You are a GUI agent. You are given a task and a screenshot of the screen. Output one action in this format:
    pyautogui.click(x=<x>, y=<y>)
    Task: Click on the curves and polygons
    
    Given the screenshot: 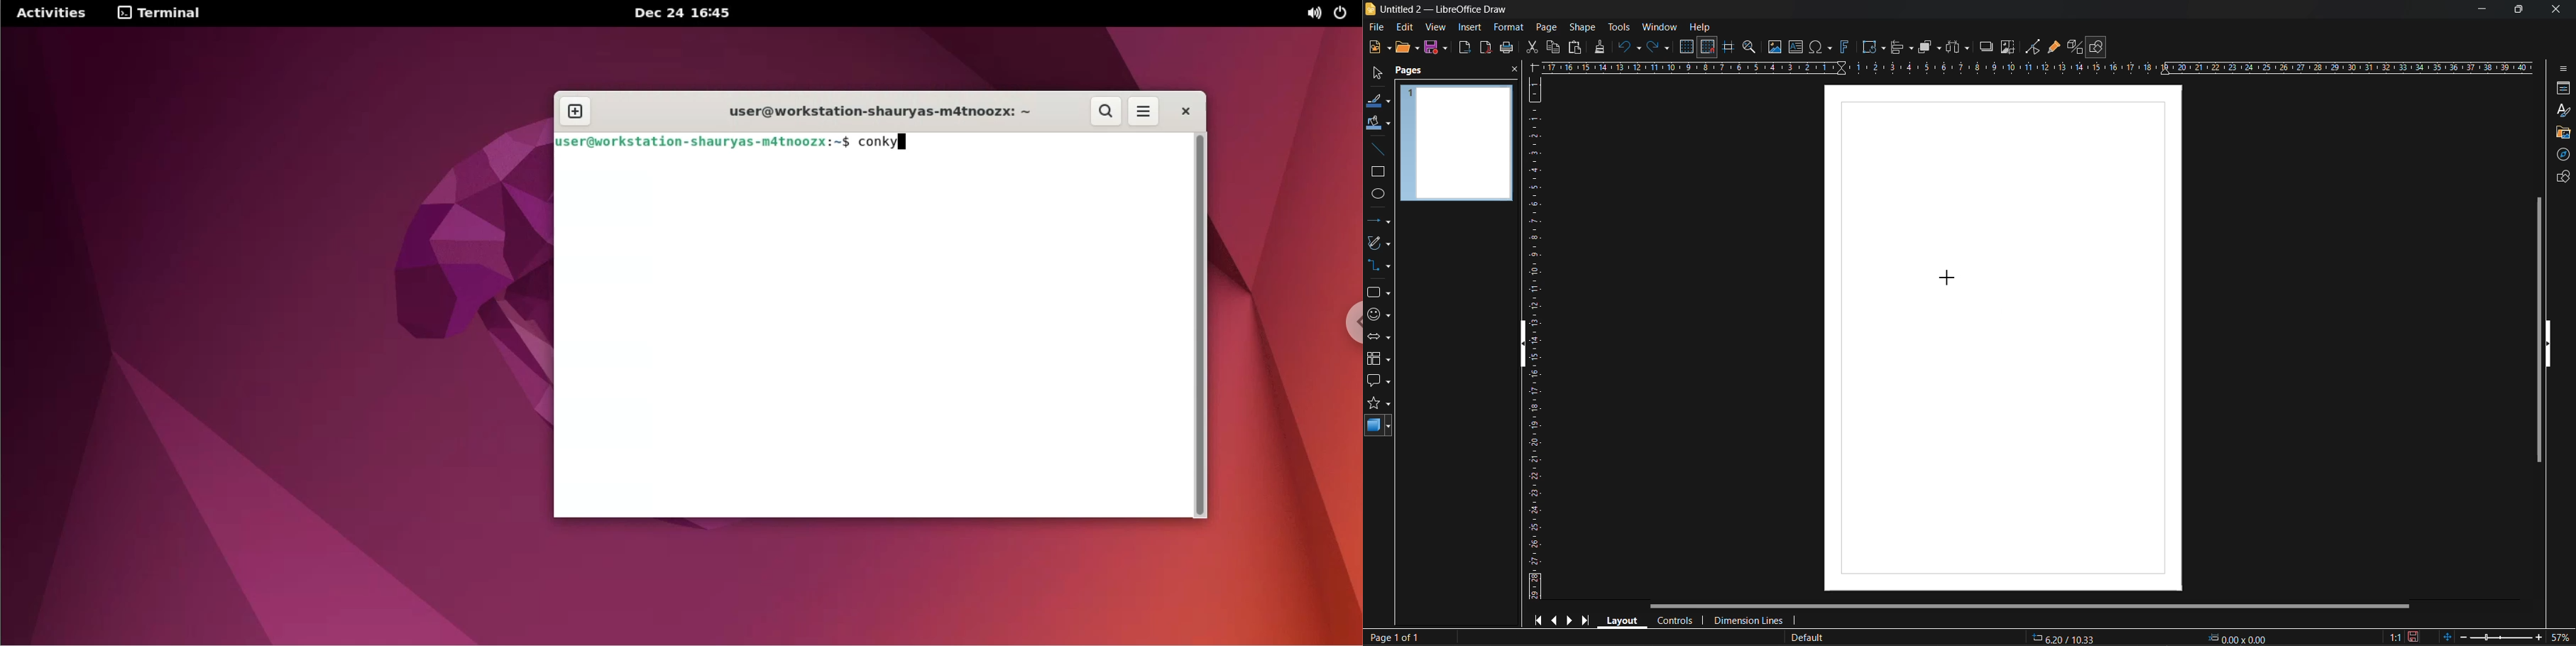 What is the action you would take?
    pyautogui.click(x=1377, y=244)
    